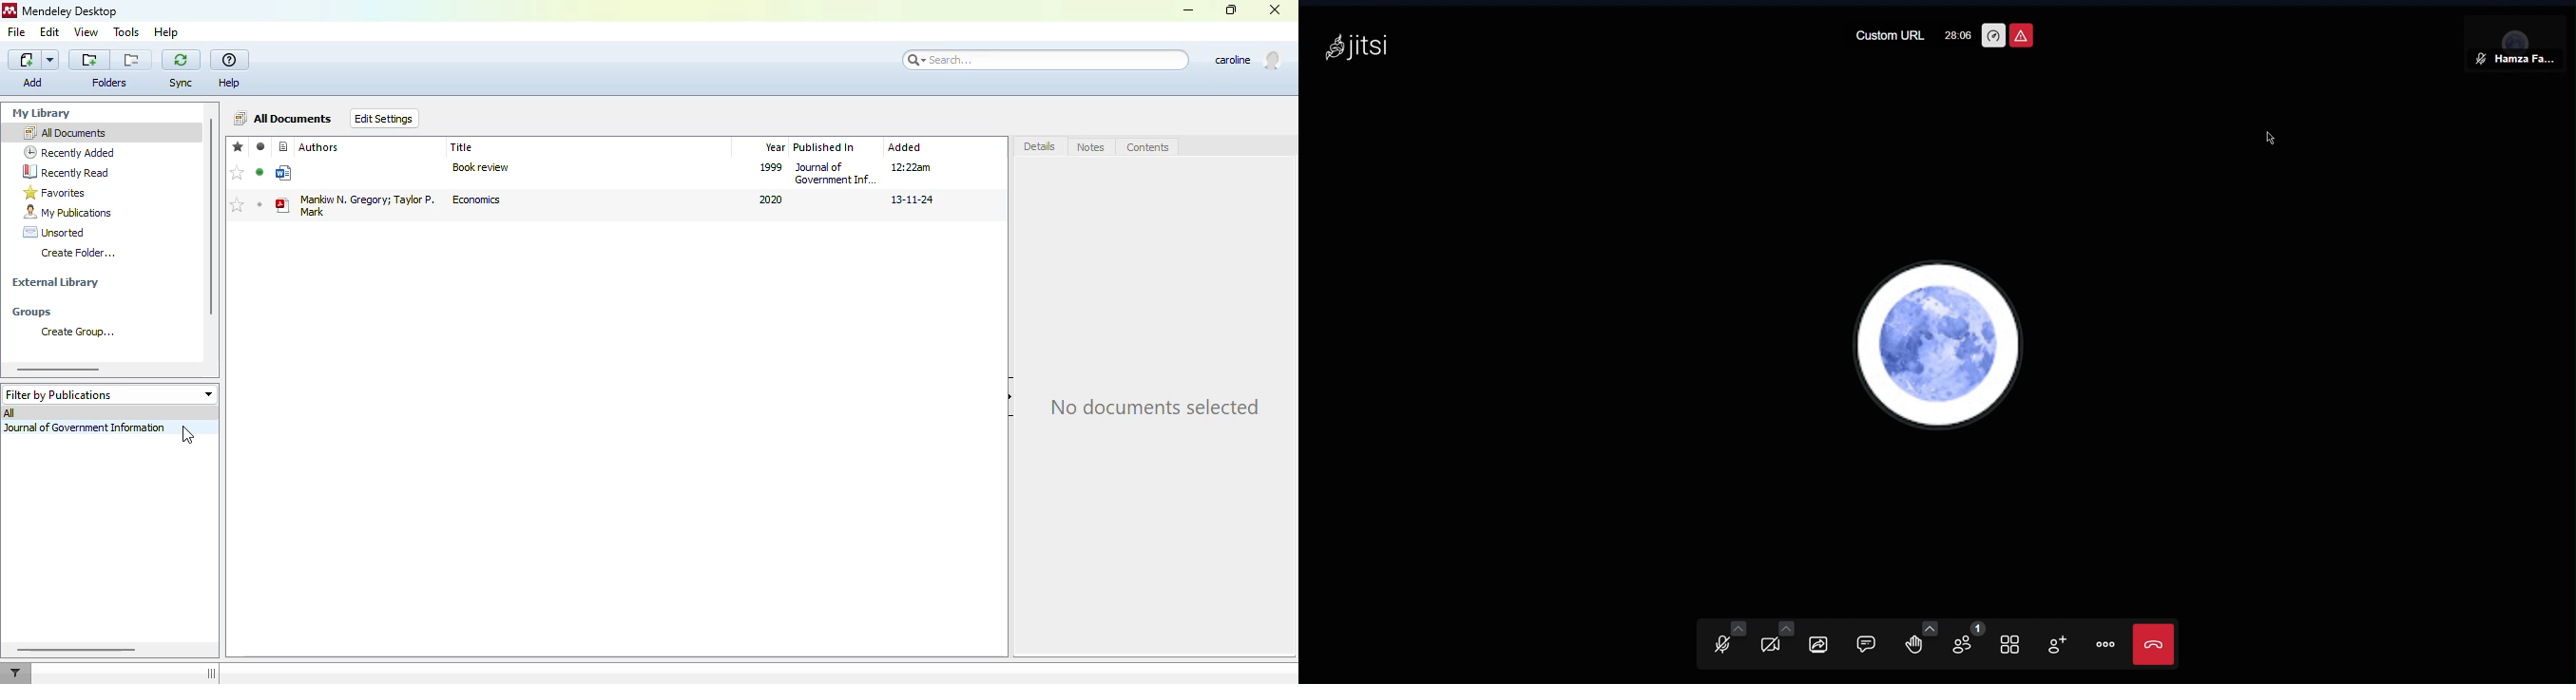 The height and width of the screenshot is (700, 2576). What do you see at coordinates (905, 147) in the screenshot?
I see `added` at bounding box center [905, 147].